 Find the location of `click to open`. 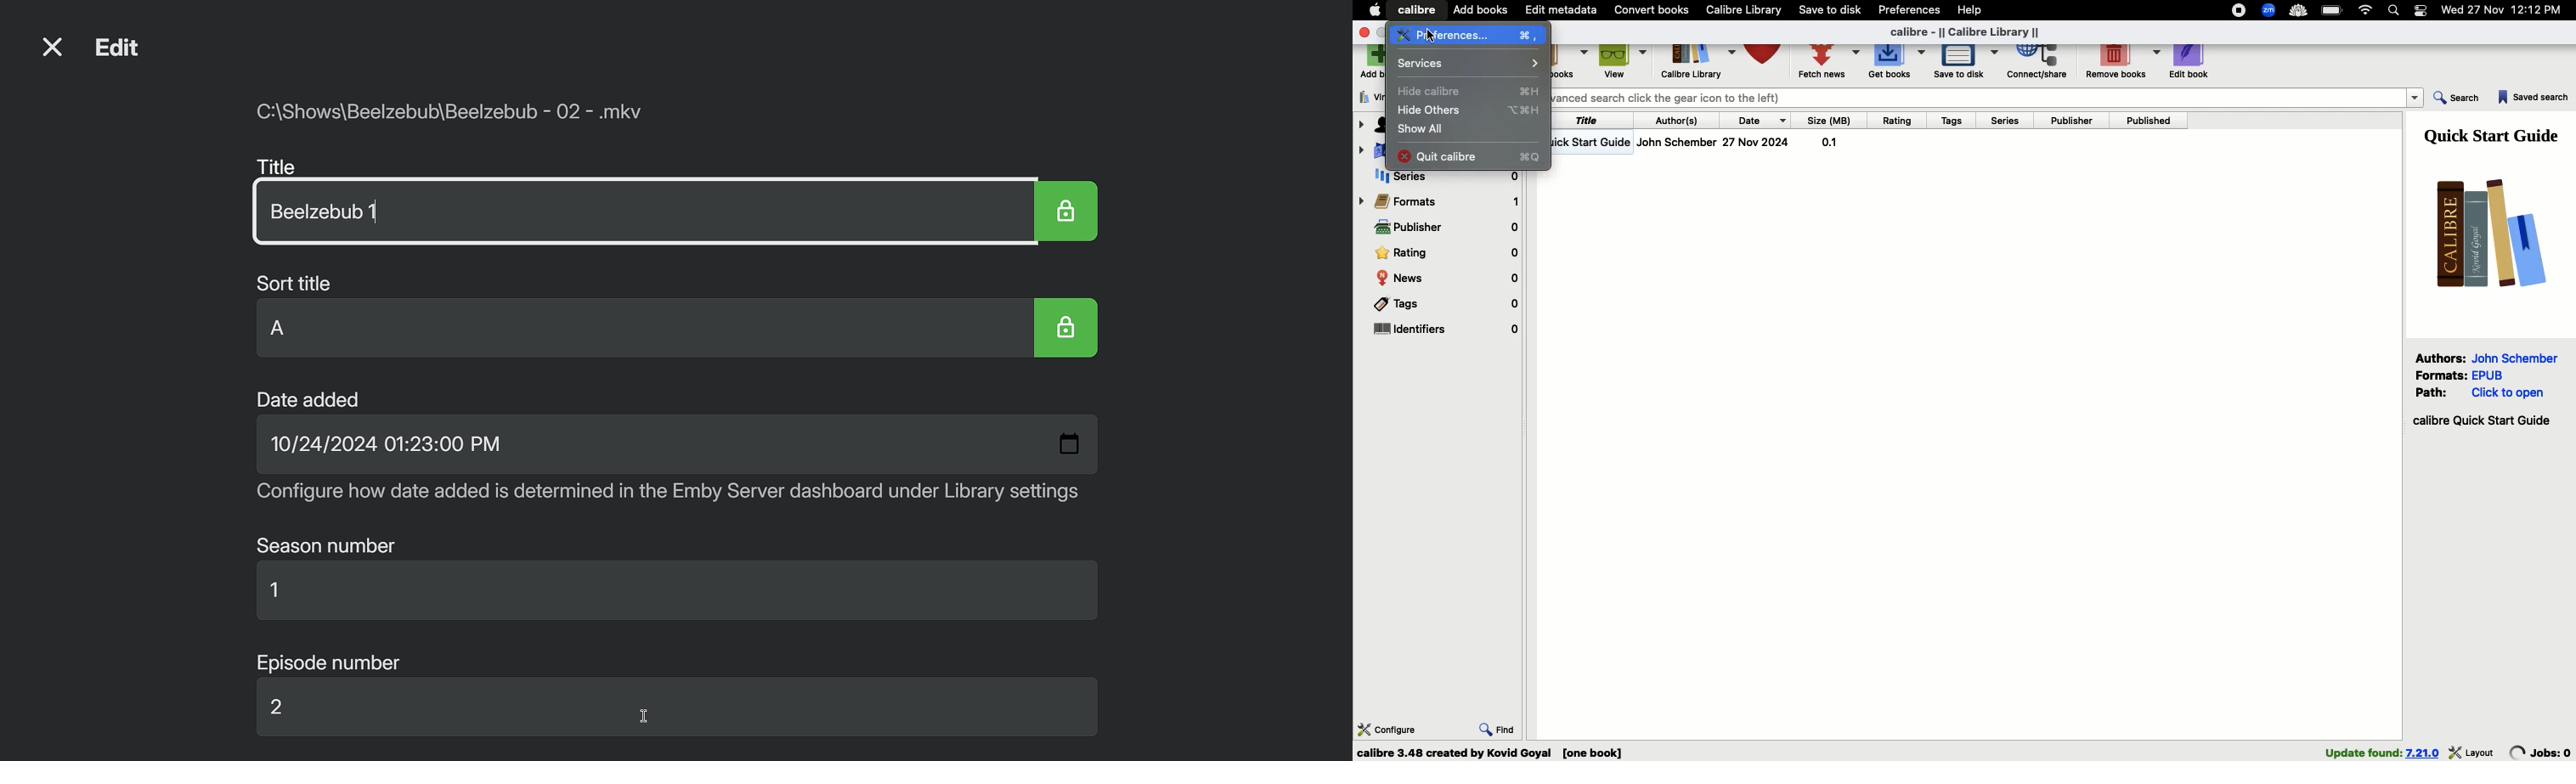

click to open is located at coordinates (2508, 393).